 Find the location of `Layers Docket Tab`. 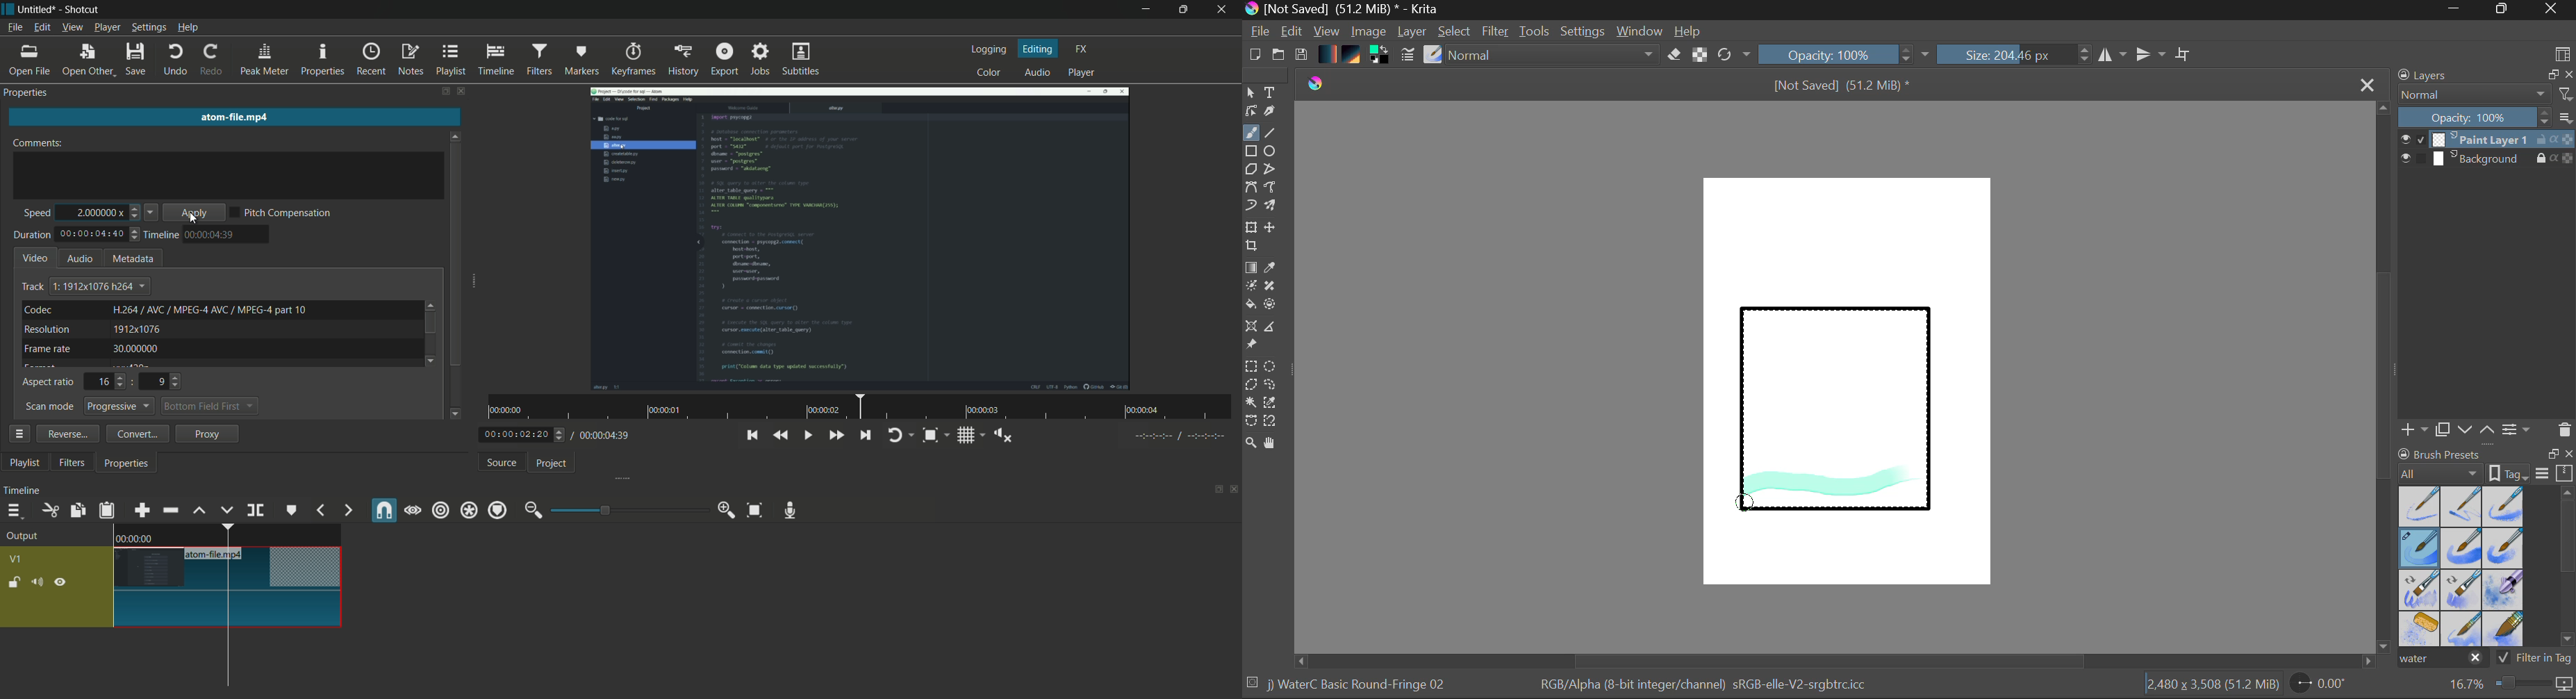

Layers Docket Tab is located at coordinates (2484, 74).